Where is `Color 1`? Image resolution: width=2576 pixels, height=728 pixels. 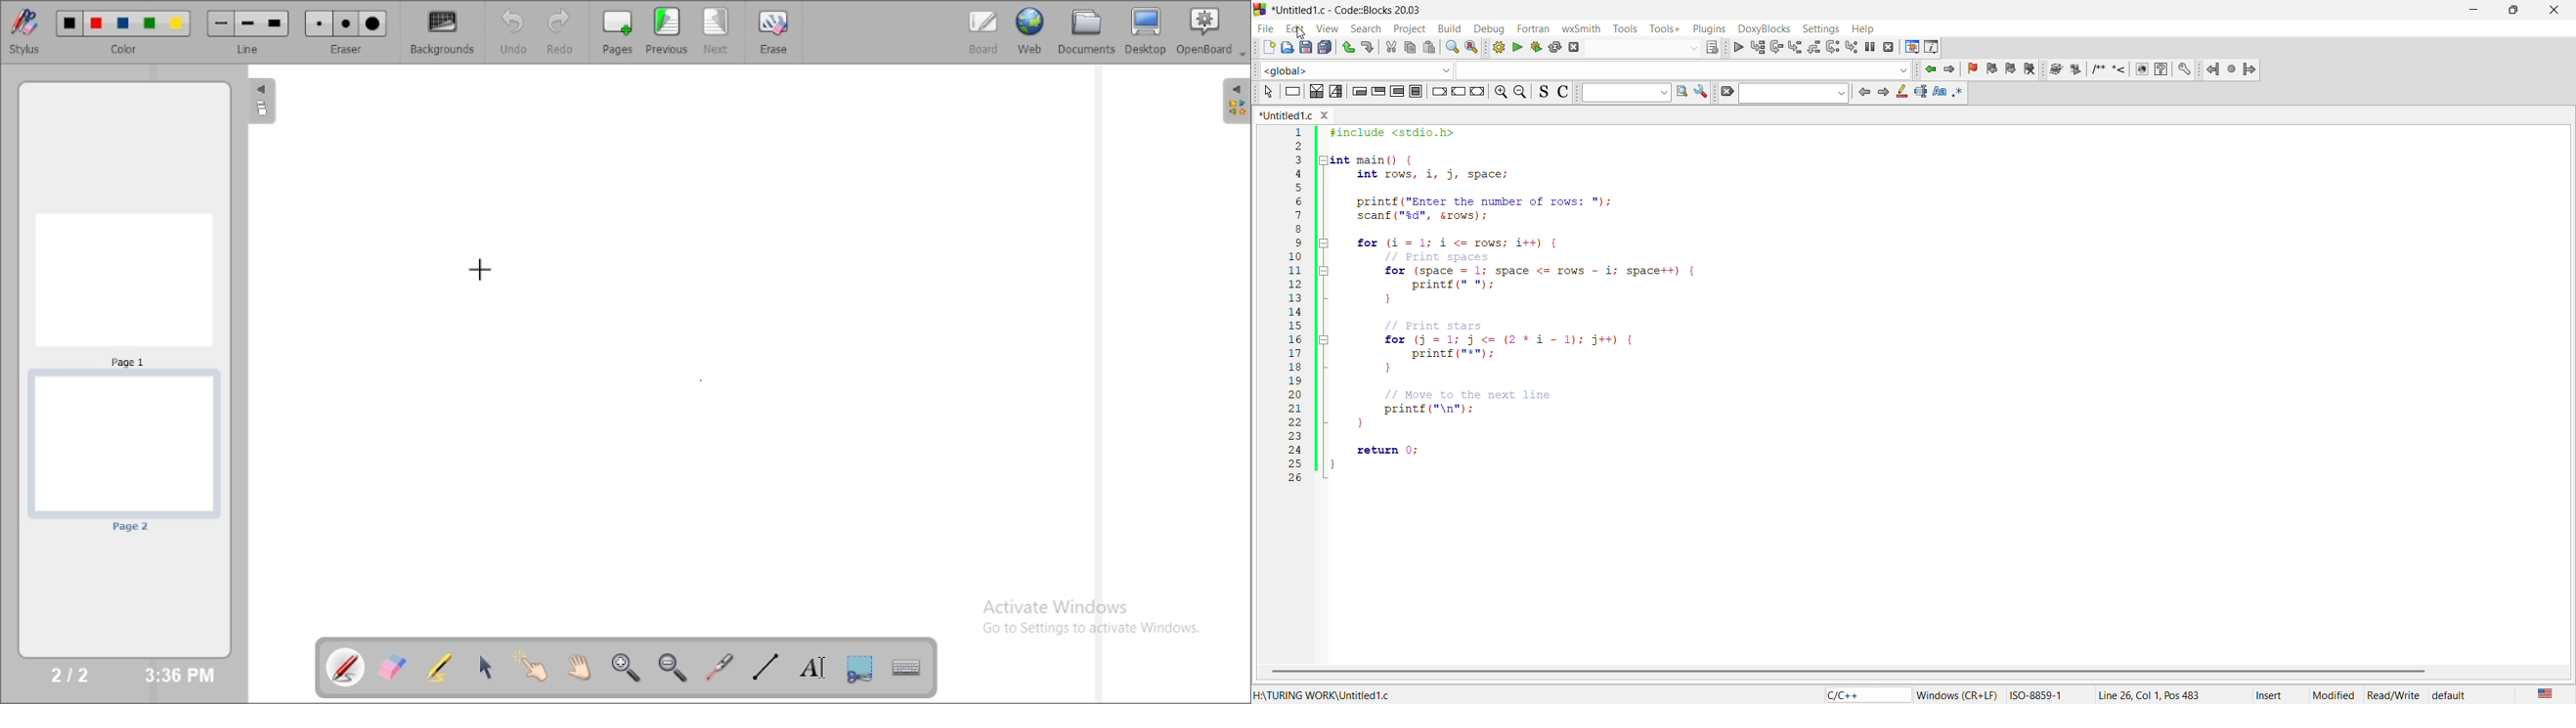 Color 1 is located at coordinates (70, 24).